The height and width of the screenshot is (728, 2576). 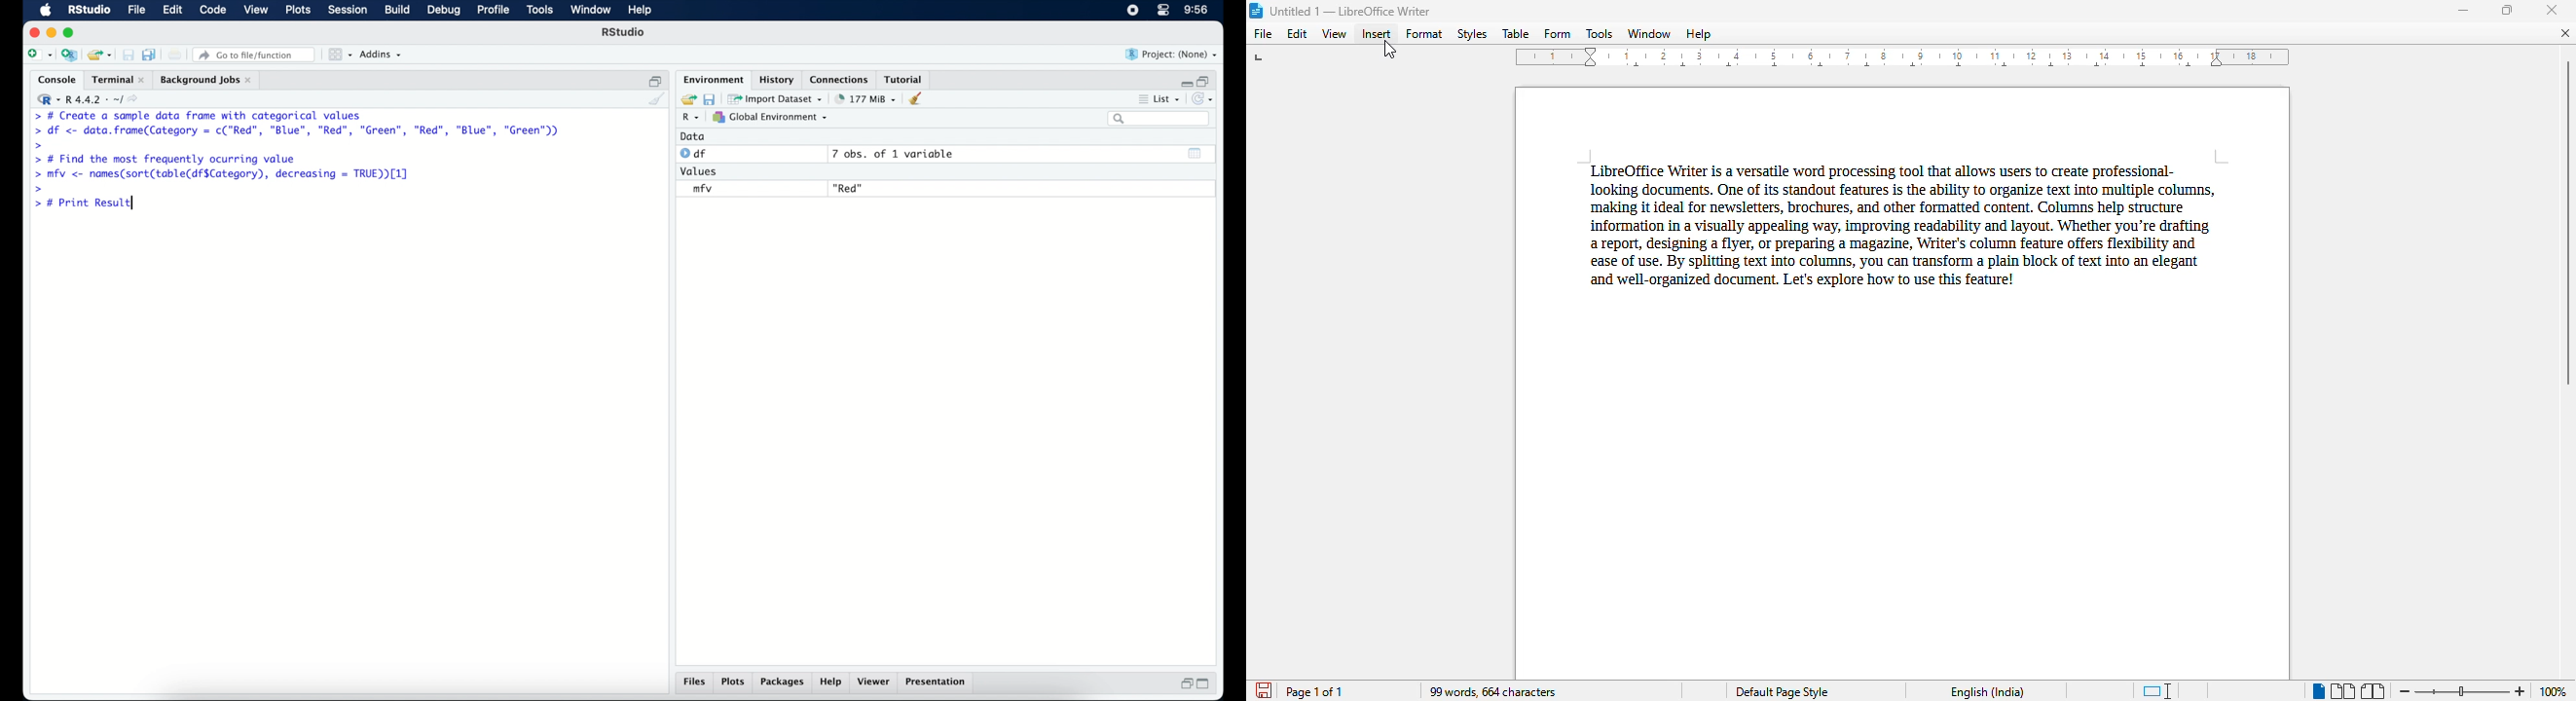 What do you see at coordinates (1171, 54) in the screenshot?
I see `project (none)` at bounding box center [1171, 54].